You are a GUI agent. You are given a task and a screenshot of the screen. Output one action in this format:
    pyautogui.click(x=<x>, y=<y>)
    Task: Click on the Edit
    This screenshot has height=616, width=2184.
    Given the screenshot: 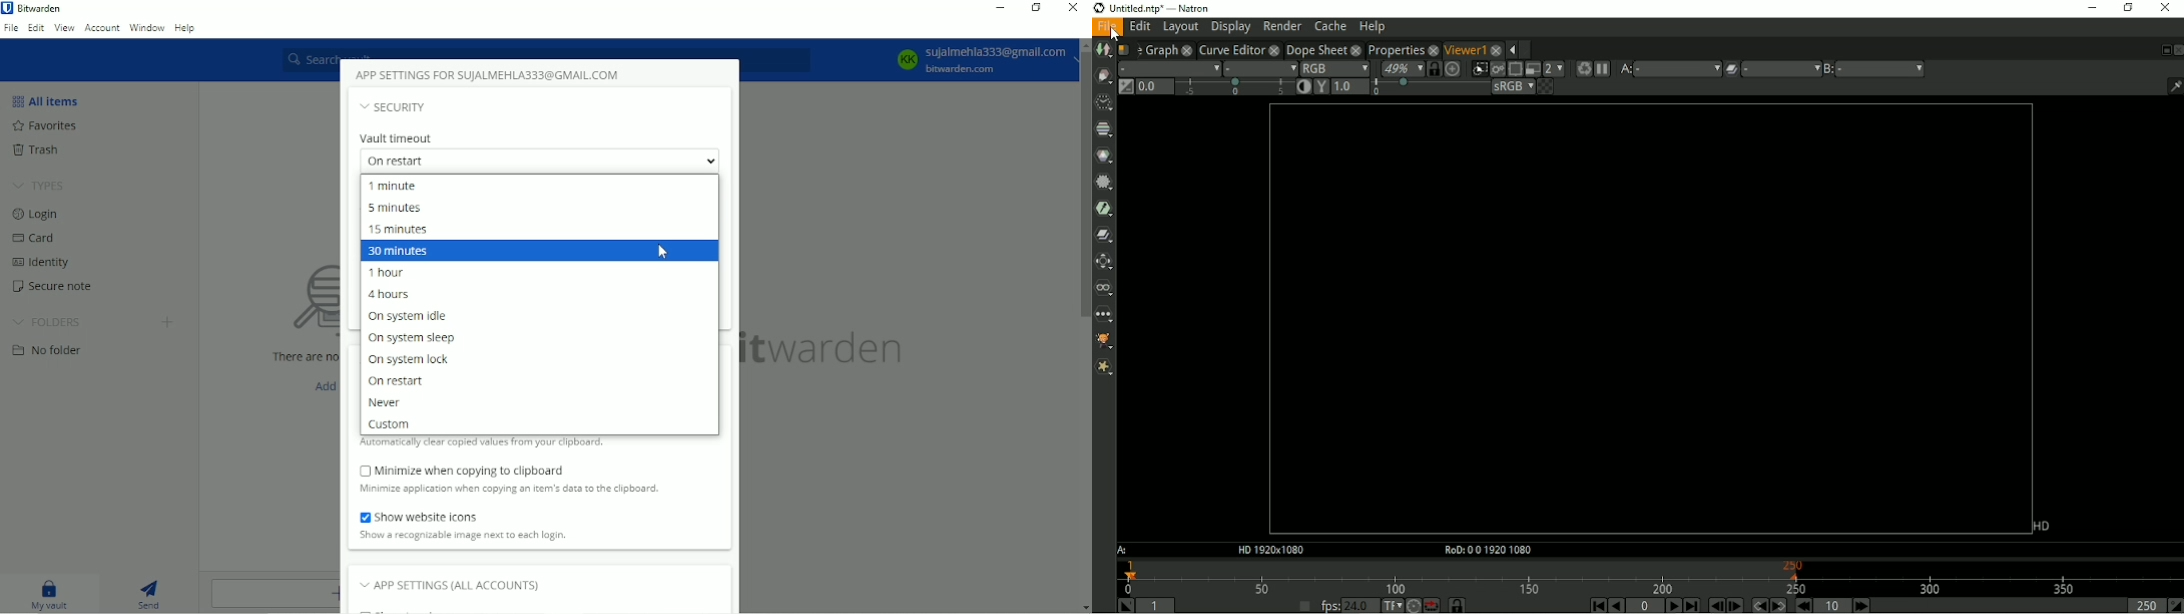 What is the action you would take?
    pyautogui.click(x=36, y=29)
    